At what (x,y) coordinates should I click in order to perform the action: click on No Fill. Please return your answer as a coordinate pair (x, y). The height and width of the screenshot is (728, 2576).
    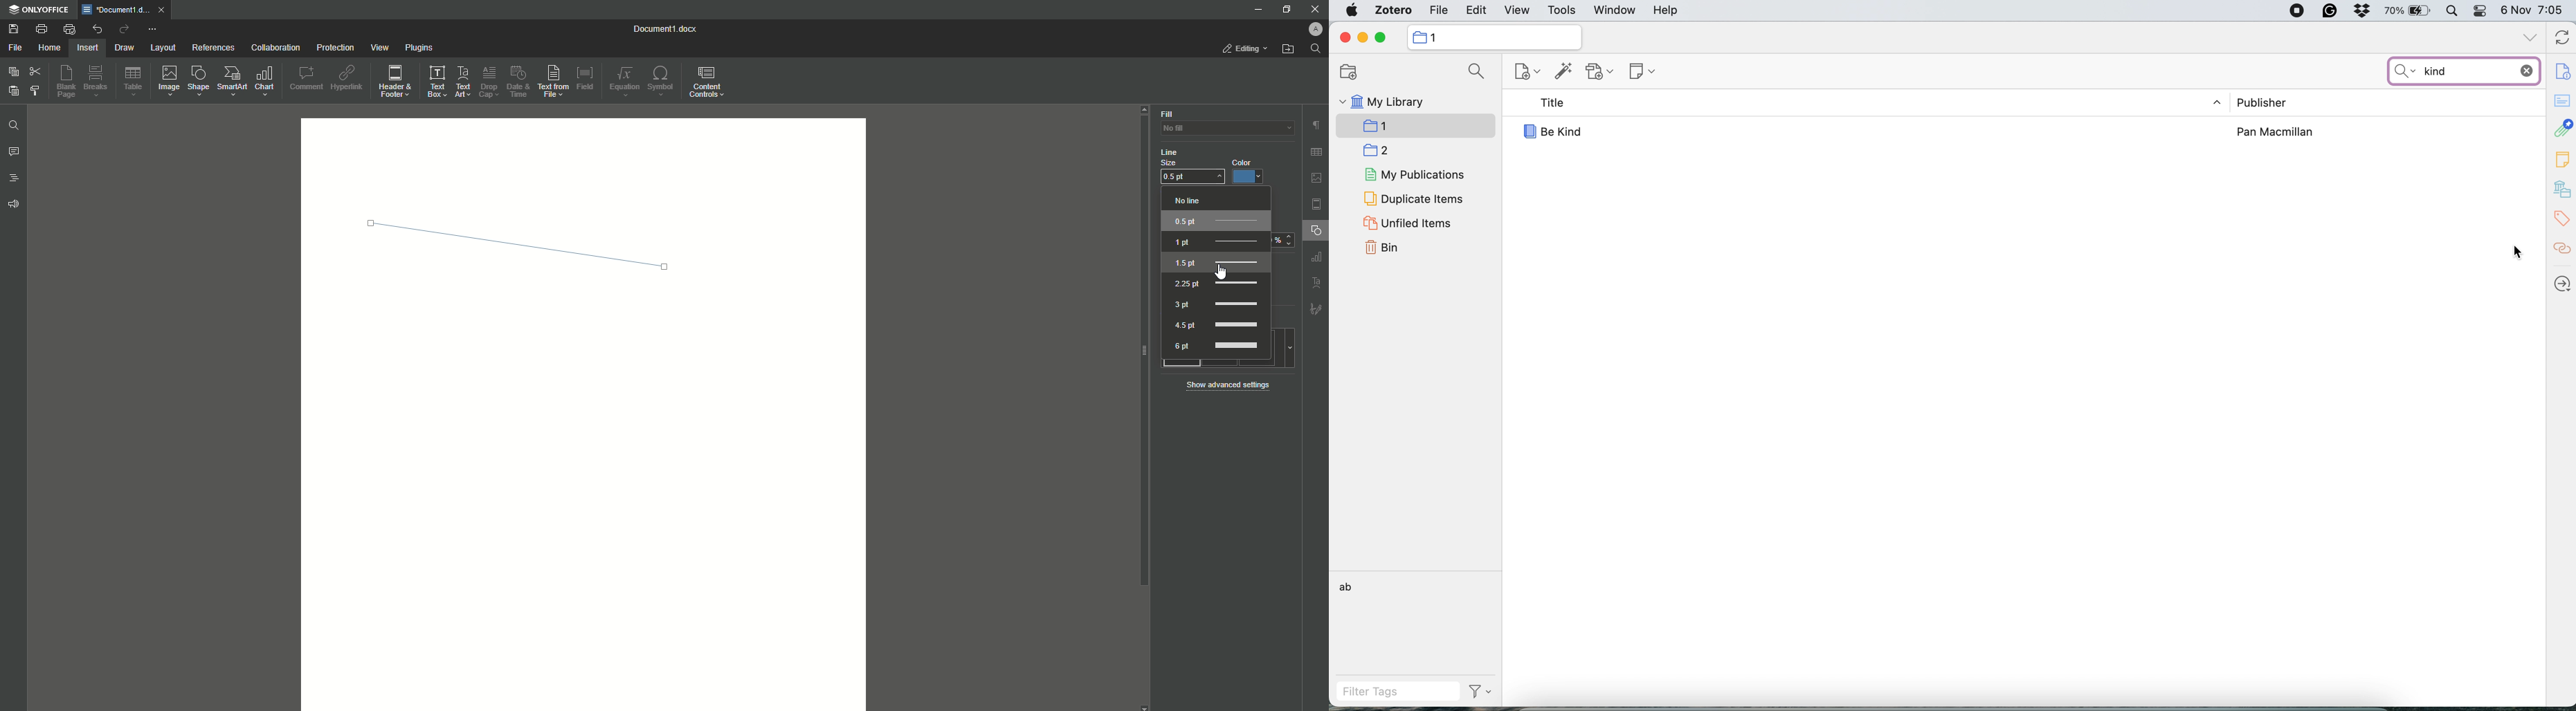
    Looking at the image, I should click on (1218, 133).